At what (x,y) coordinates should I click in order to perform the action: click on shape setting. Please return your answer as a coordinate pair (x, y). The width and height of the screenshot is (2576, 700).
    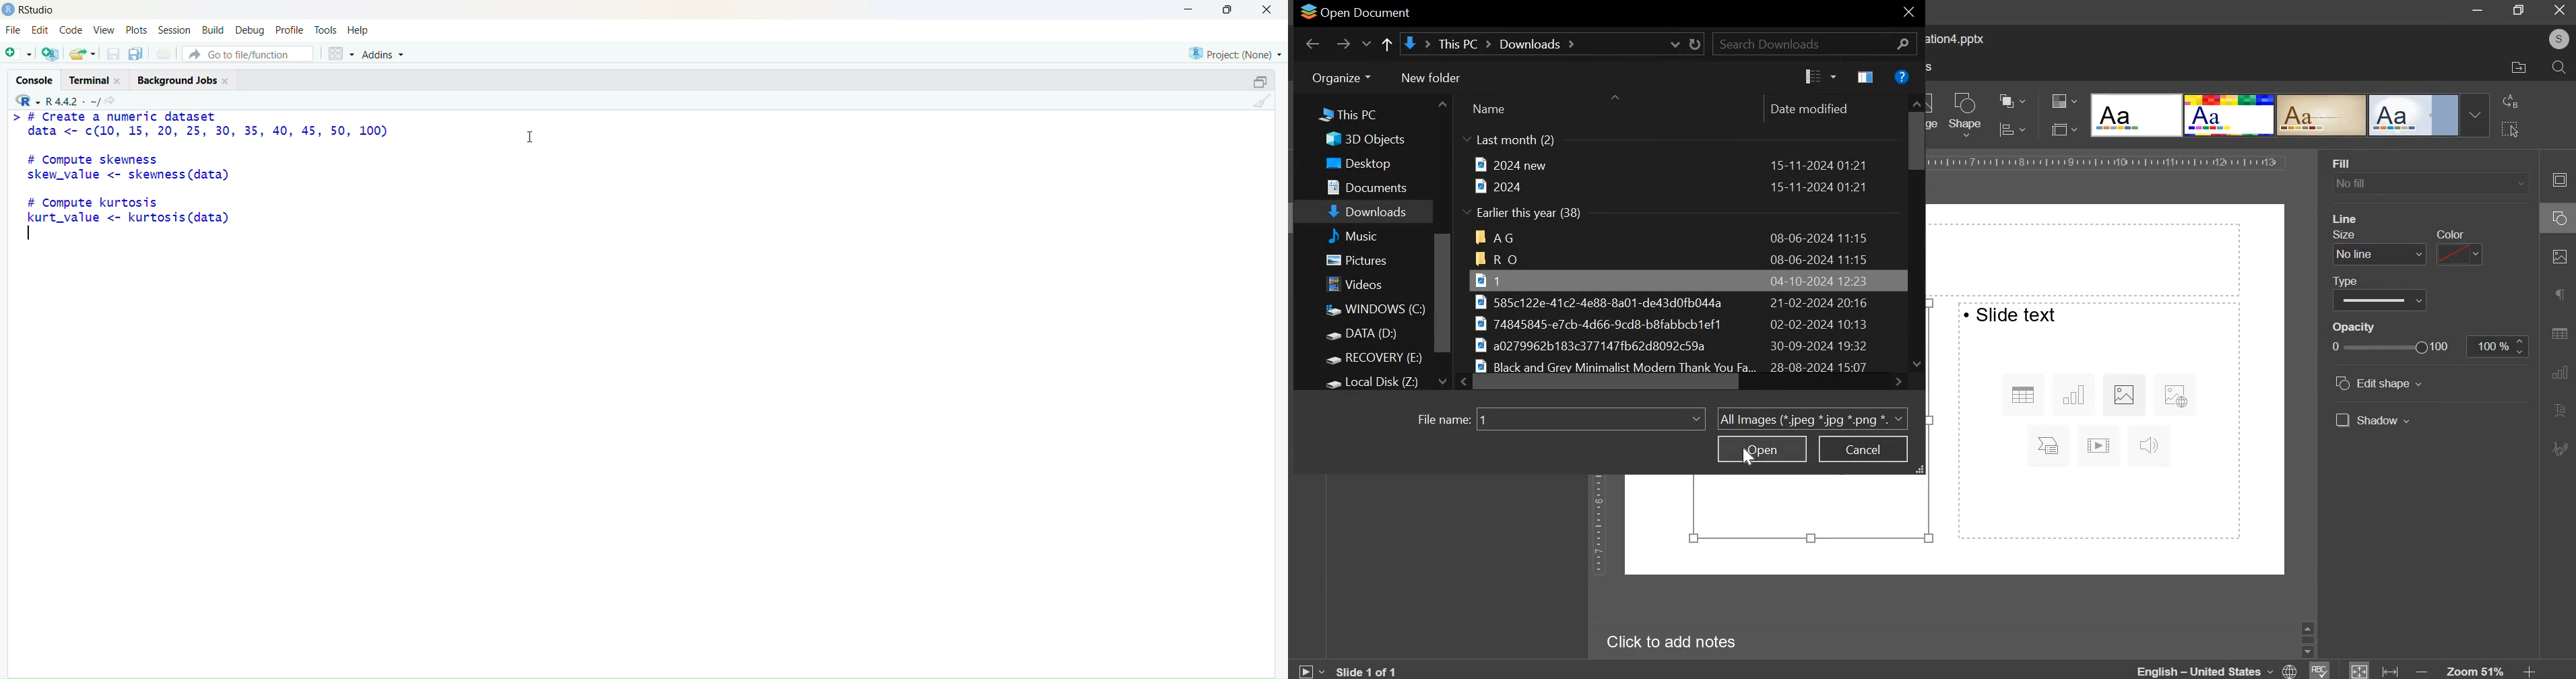
    Looking at the image, I should click on (2561, 220).